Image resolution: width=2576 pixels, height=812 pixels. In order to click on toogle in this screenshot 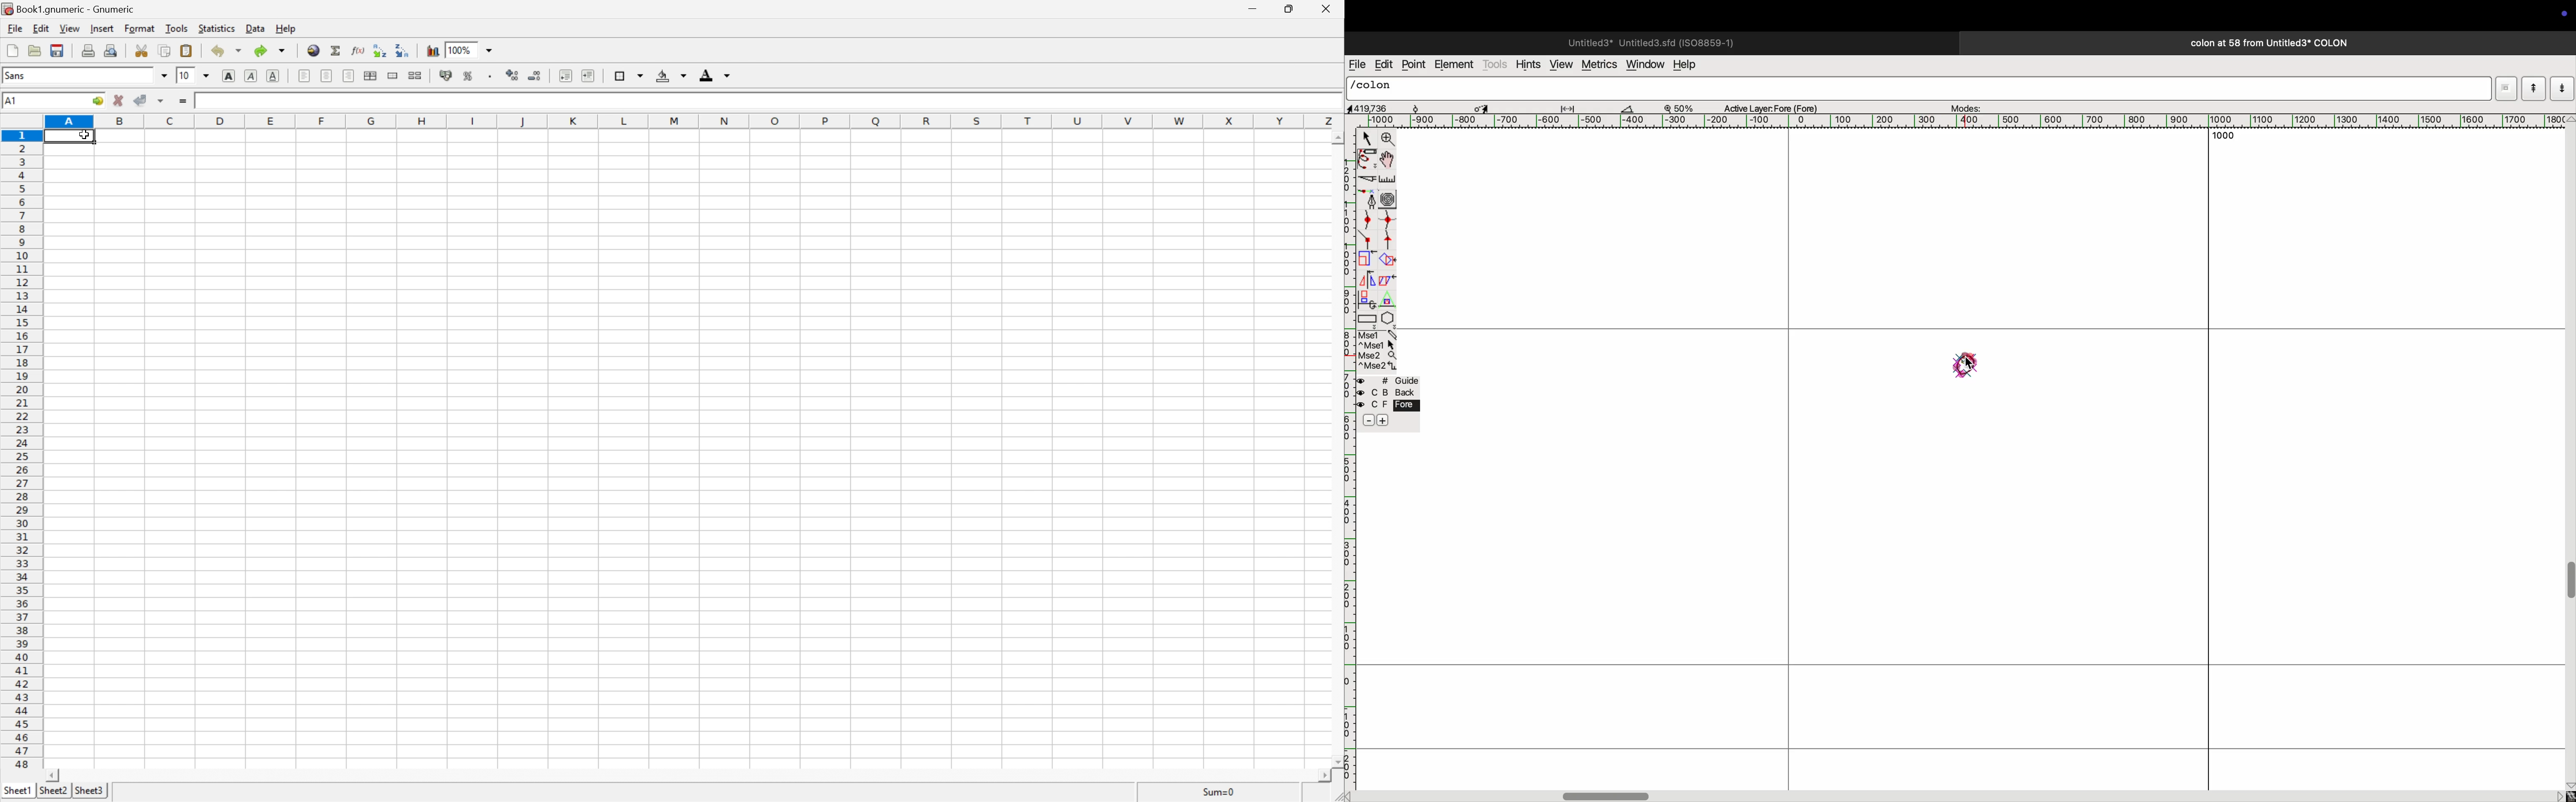, I will do `click(1387, 160)`.